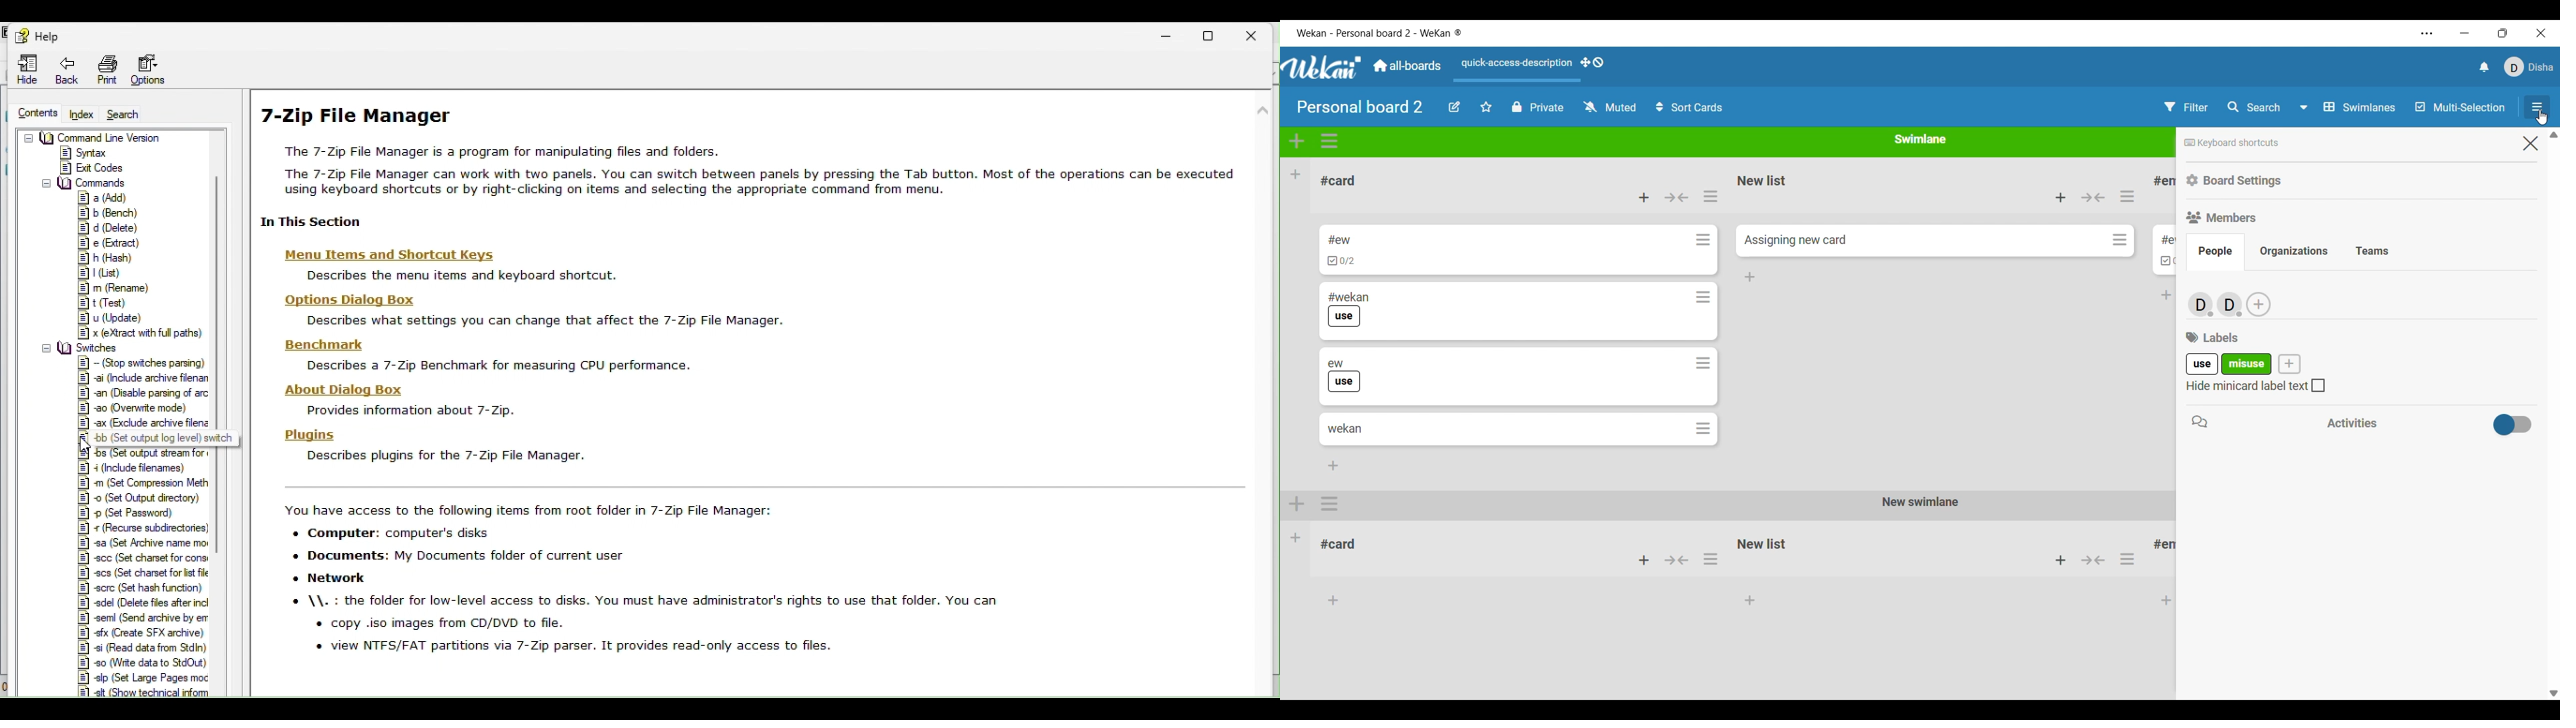 The width and height of the screenshot is (2576, 728). I want to click on List title, so click(2165, 181).